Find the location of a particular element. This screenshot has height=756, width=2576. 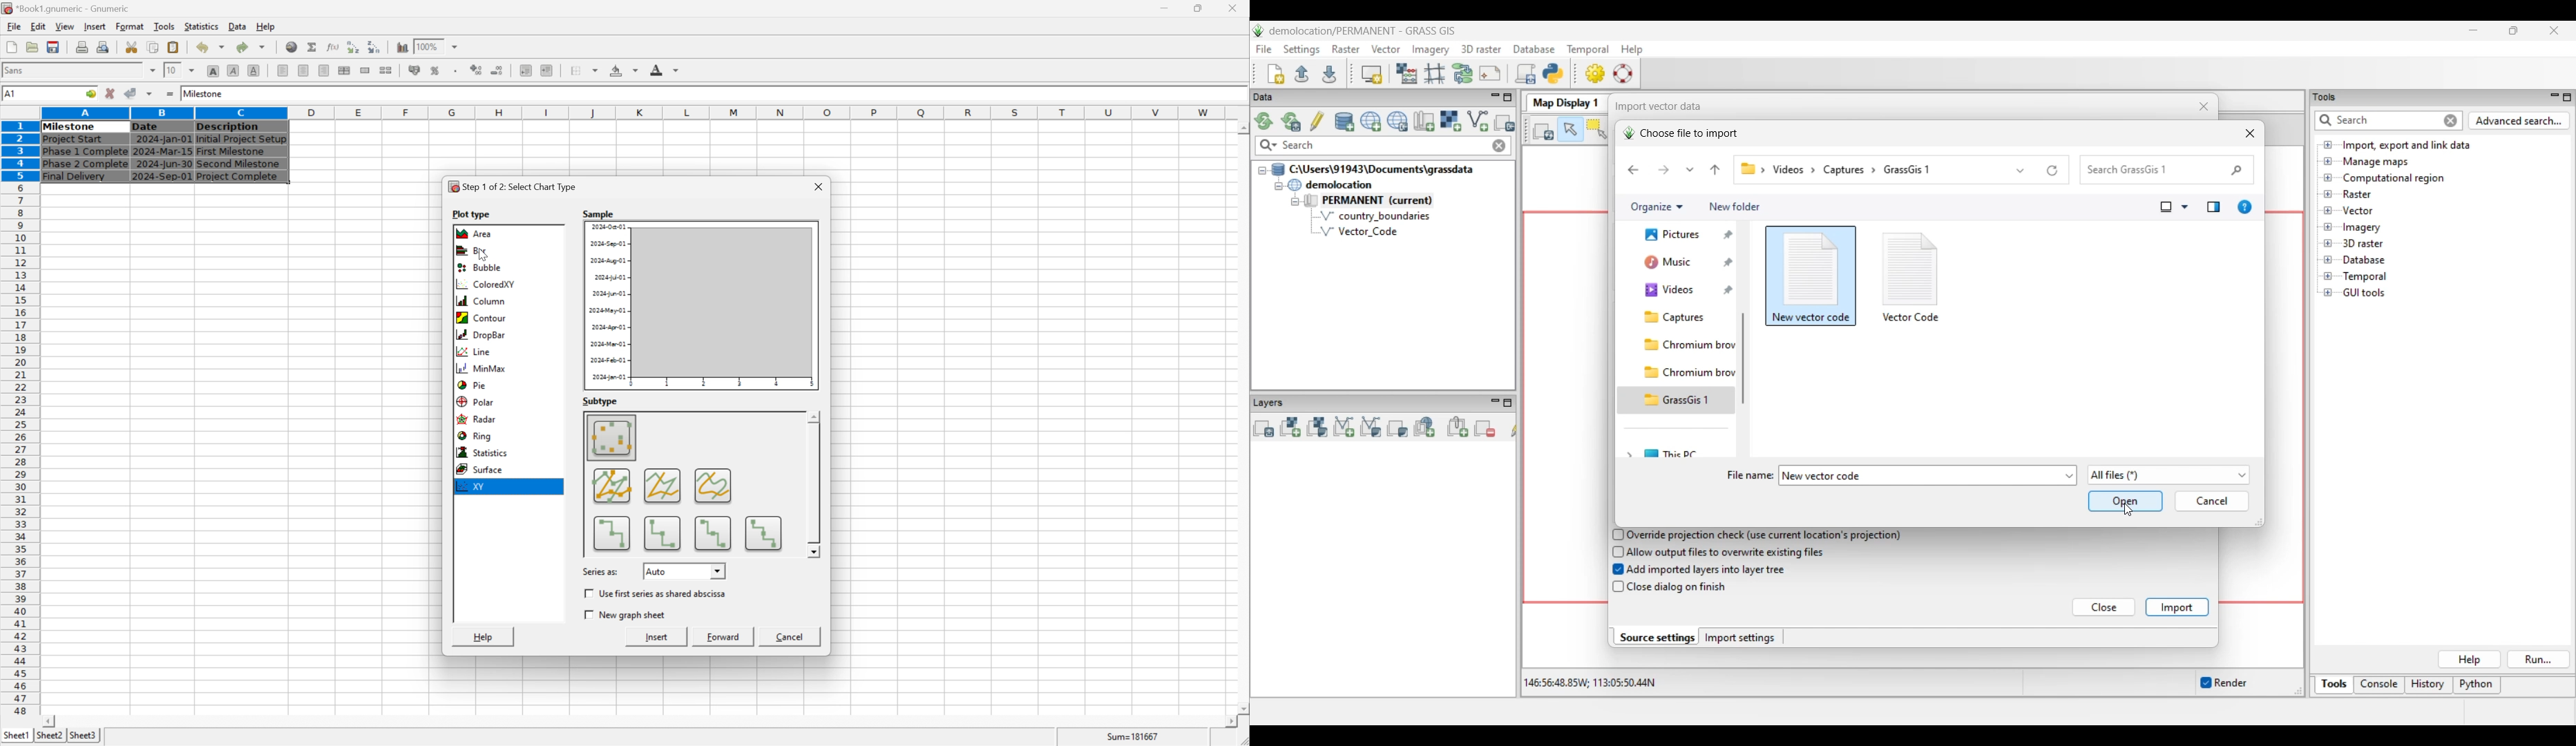

increase number of decimals displayed is located at coordinates (478, 70).